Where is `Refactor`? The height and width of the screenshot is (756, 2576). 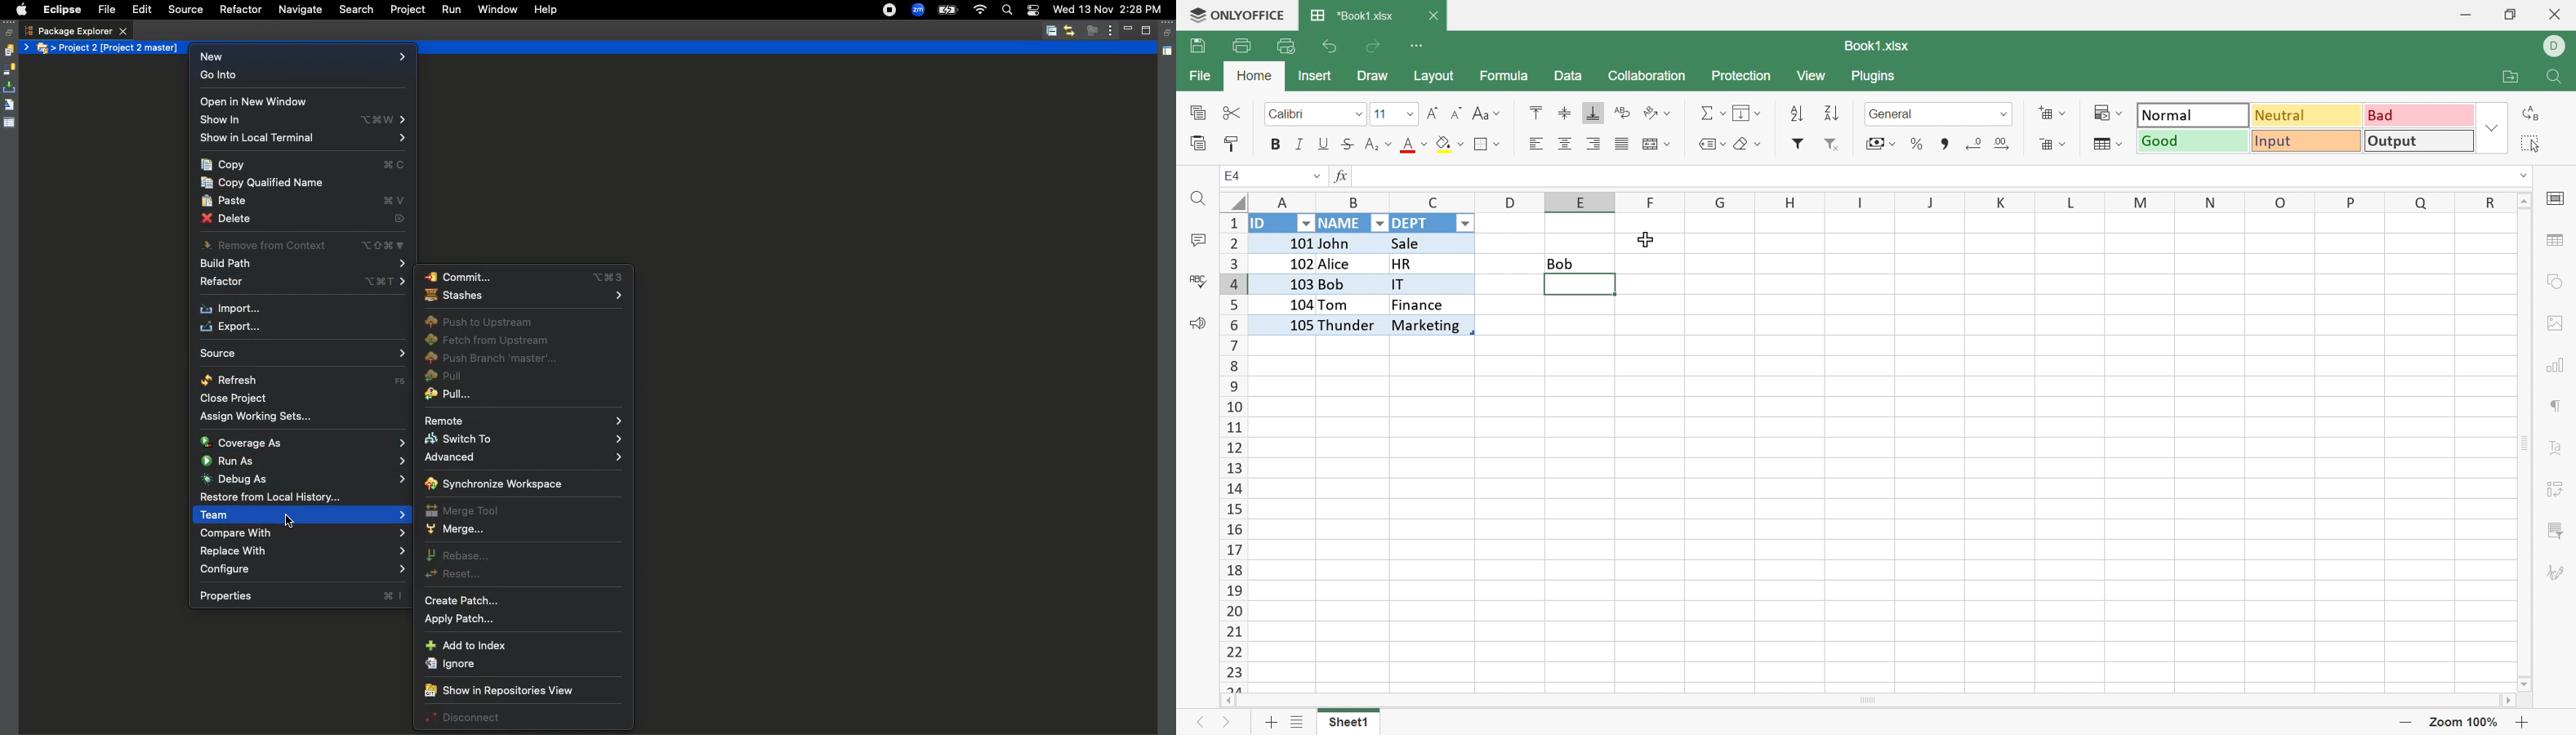
Refactor is located at coordinates (239, 10).